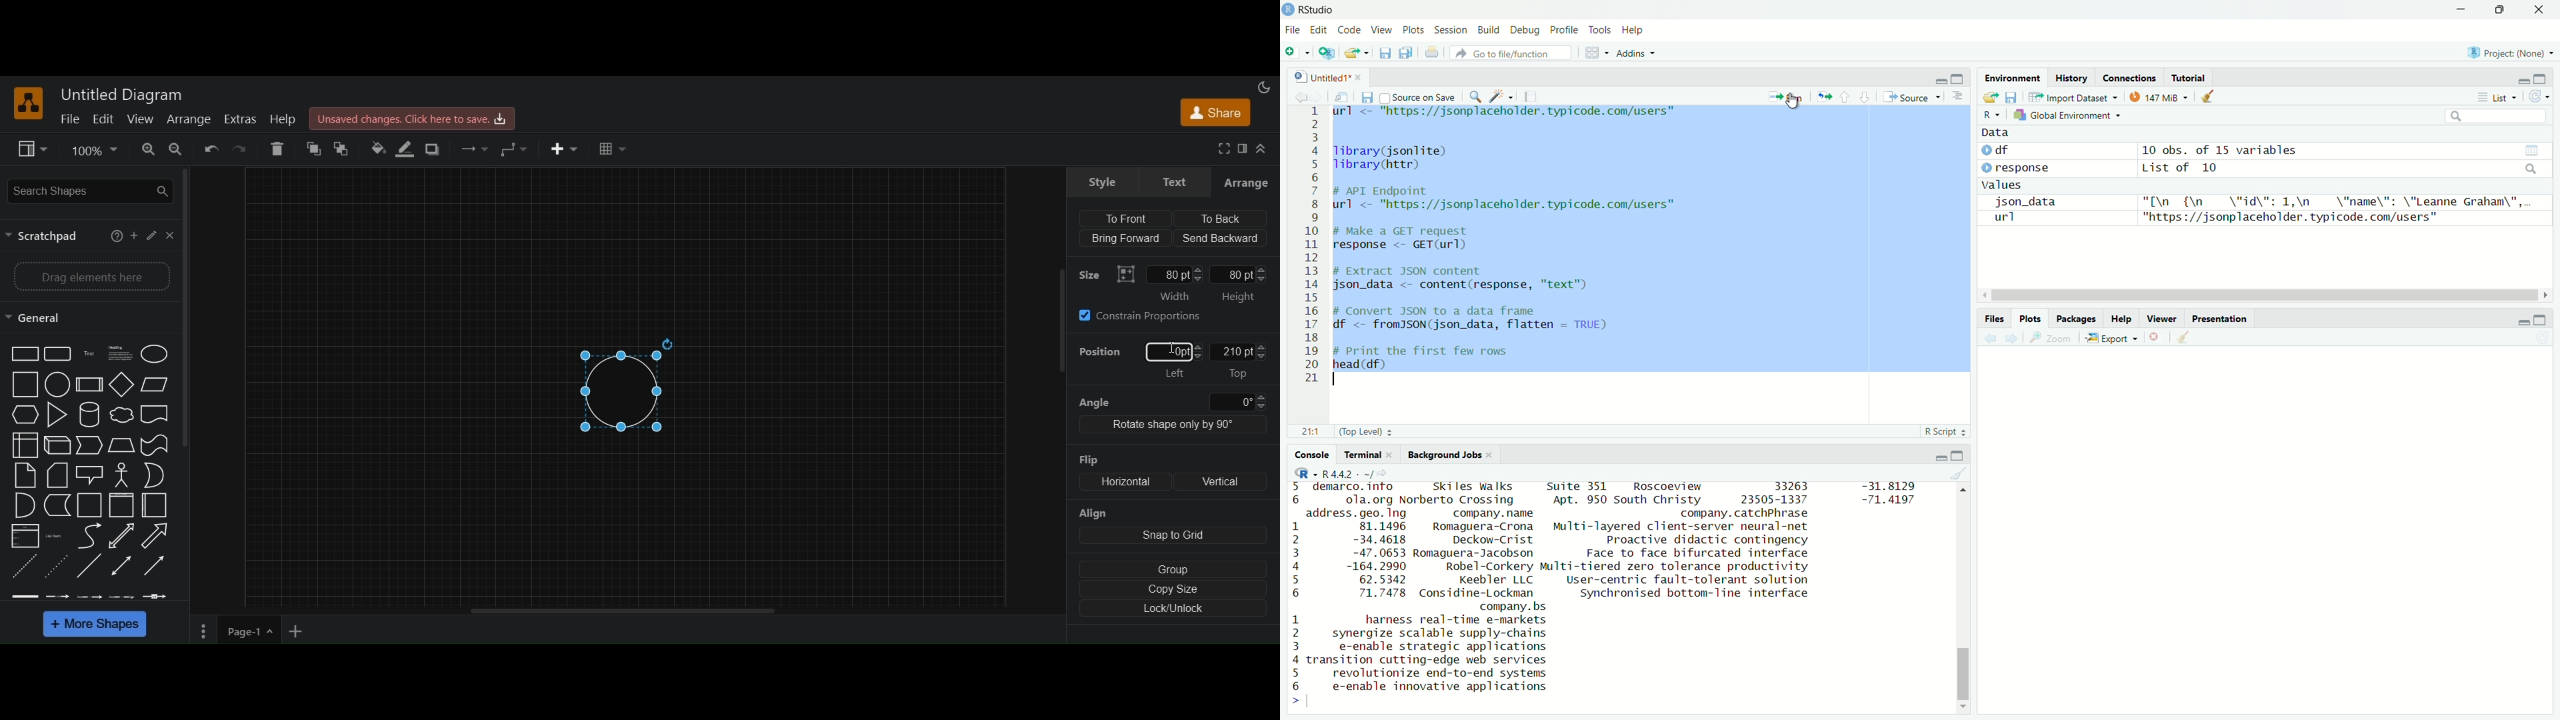 The width and height of the screenshot is (2576, 728). I want to click on Console, so click(1313, 457).